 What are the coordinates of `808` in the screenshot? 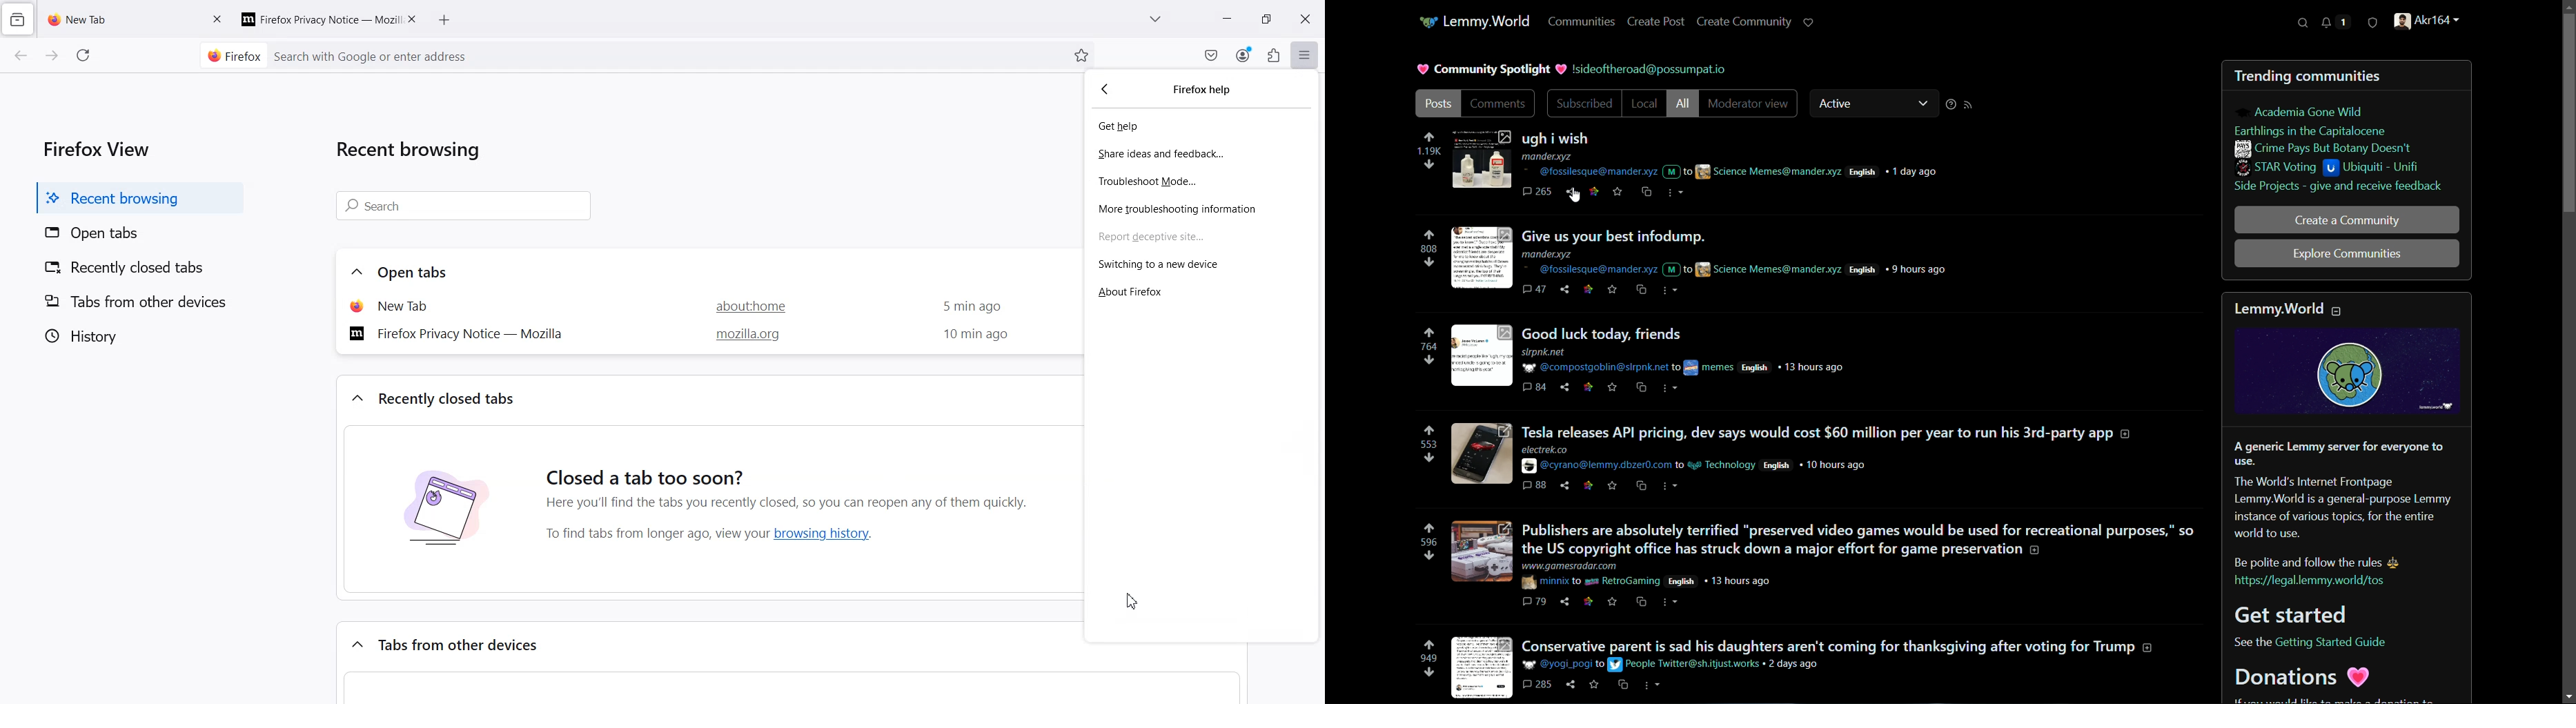 It's located at (1429, 250).